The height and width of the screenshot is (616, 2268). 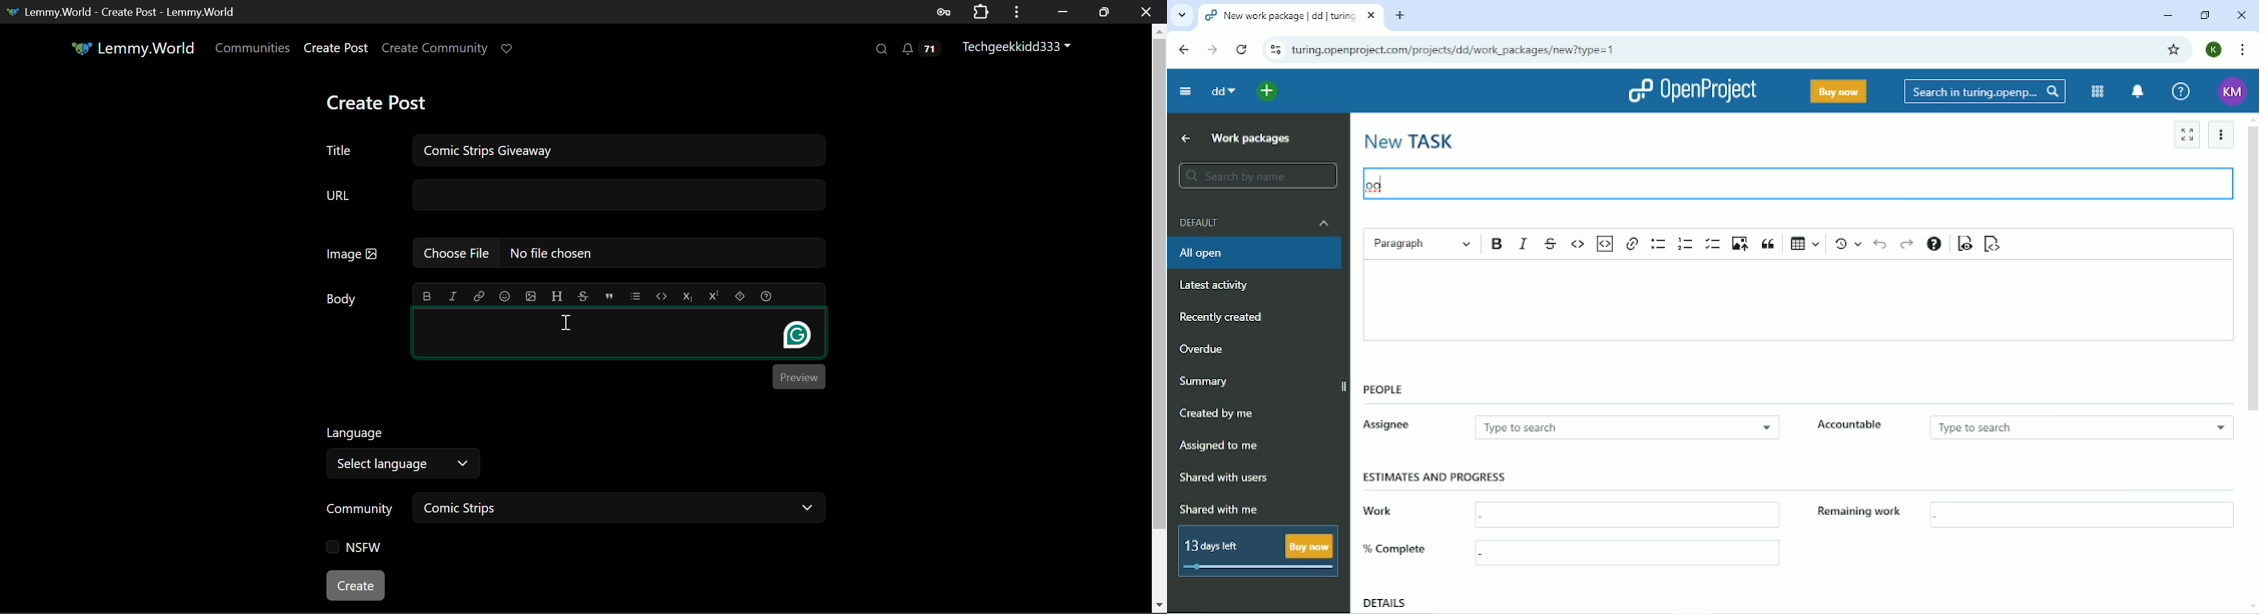 What do you see at coordinates (1212, 284) in the screenshot?
I see `Latest activity` at bounding box center [1212, 284].